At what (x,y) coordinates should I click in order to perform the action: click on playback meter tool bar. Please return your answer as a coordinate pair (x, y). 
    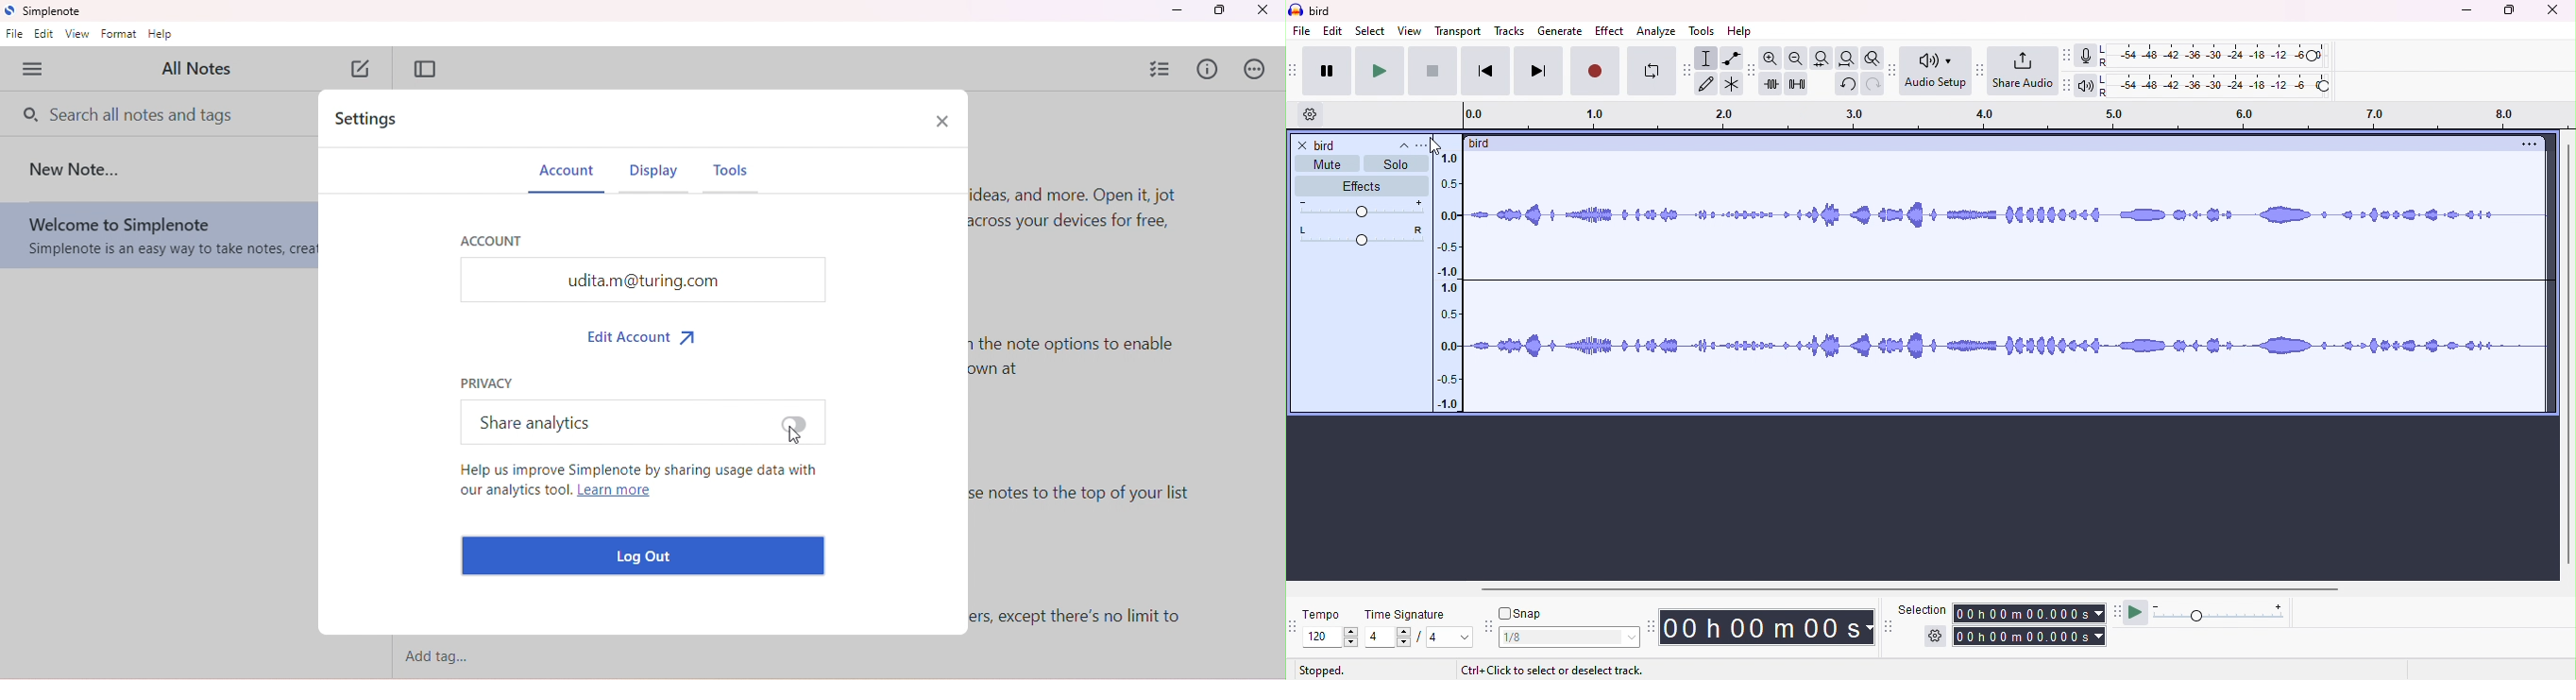
    Looking at the image, I should click on (2068, 83).